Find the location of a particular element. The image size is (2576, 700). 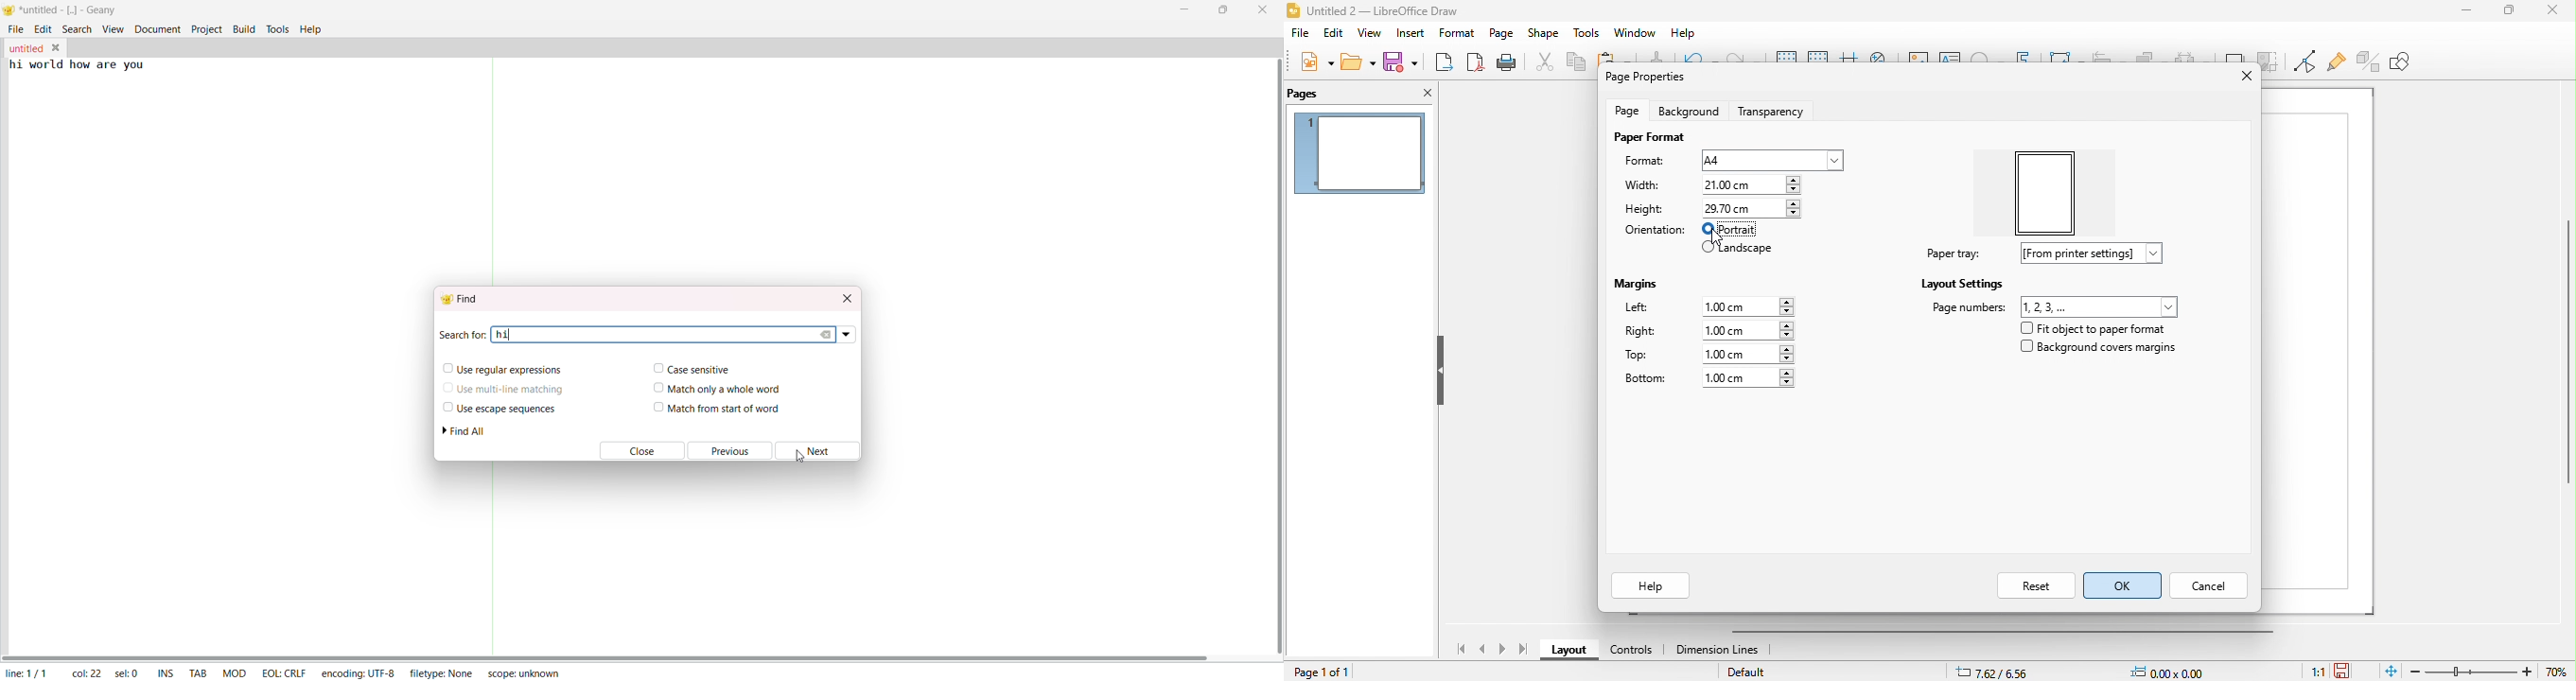

select atleast 3 objects to attributes is located at coordinates (2193, 61).